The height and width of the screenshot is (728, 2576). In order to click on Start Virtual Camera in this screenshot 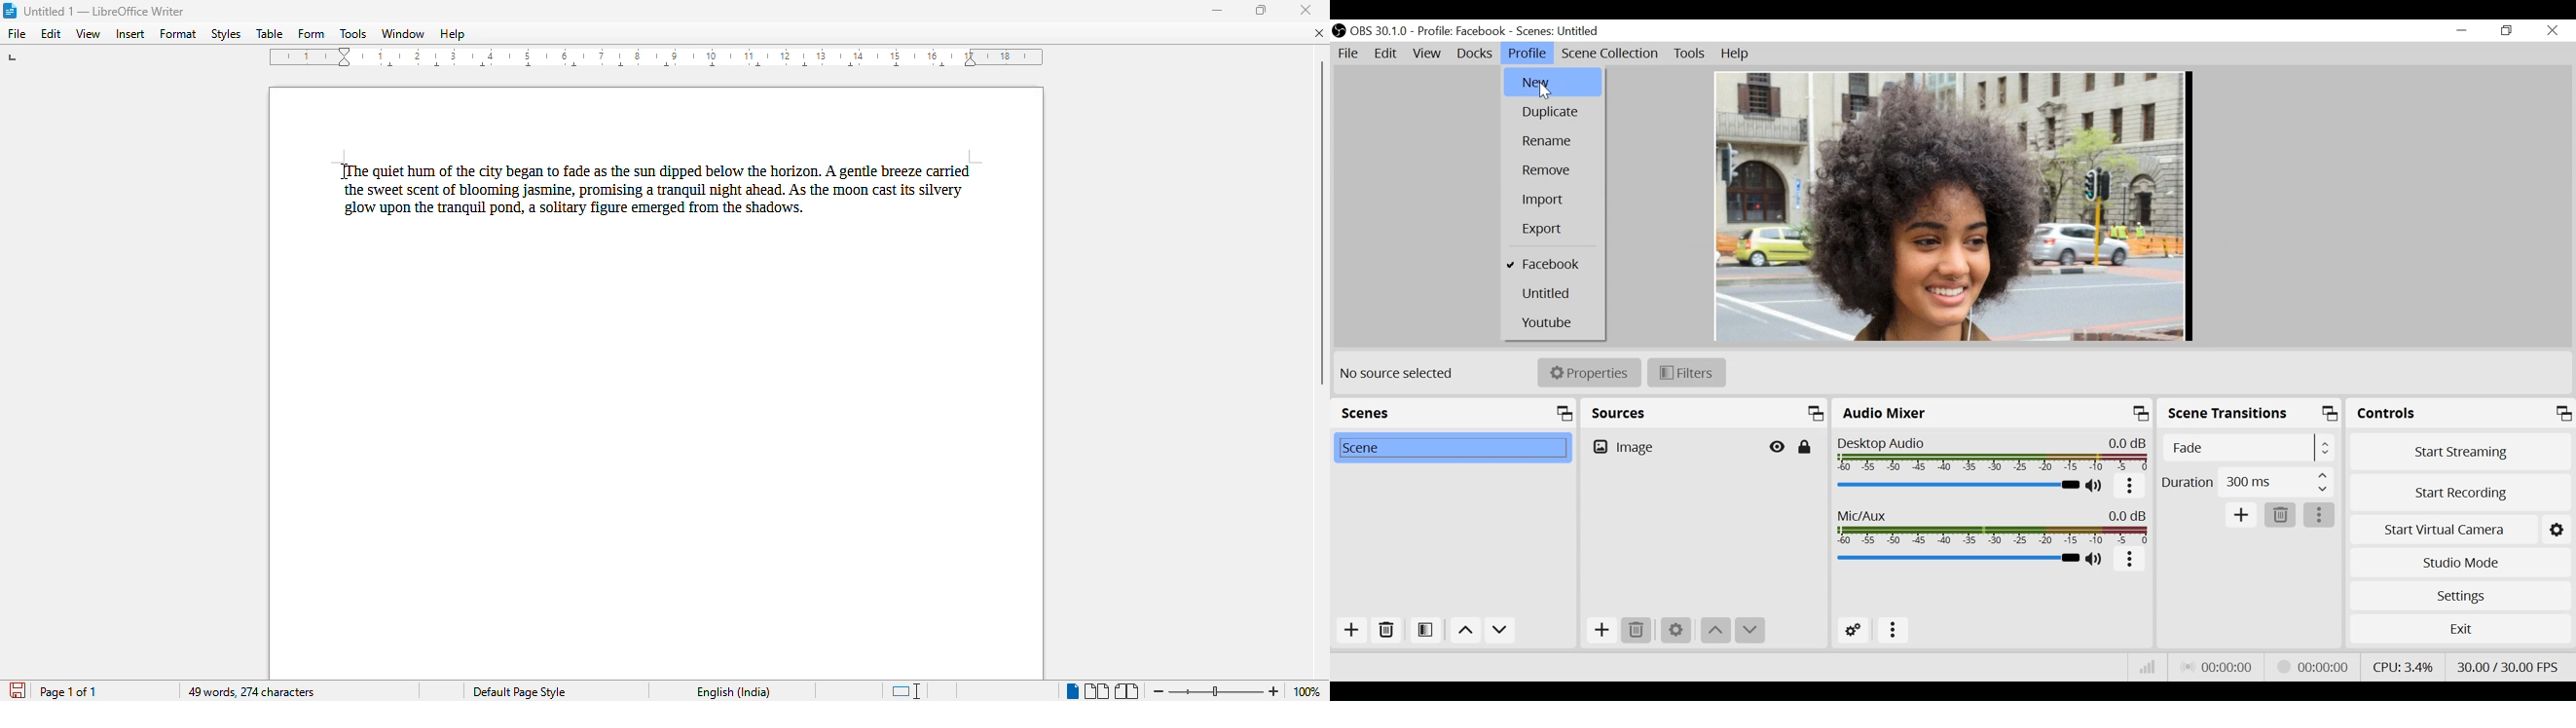, I will do `click(2459, 528)`.